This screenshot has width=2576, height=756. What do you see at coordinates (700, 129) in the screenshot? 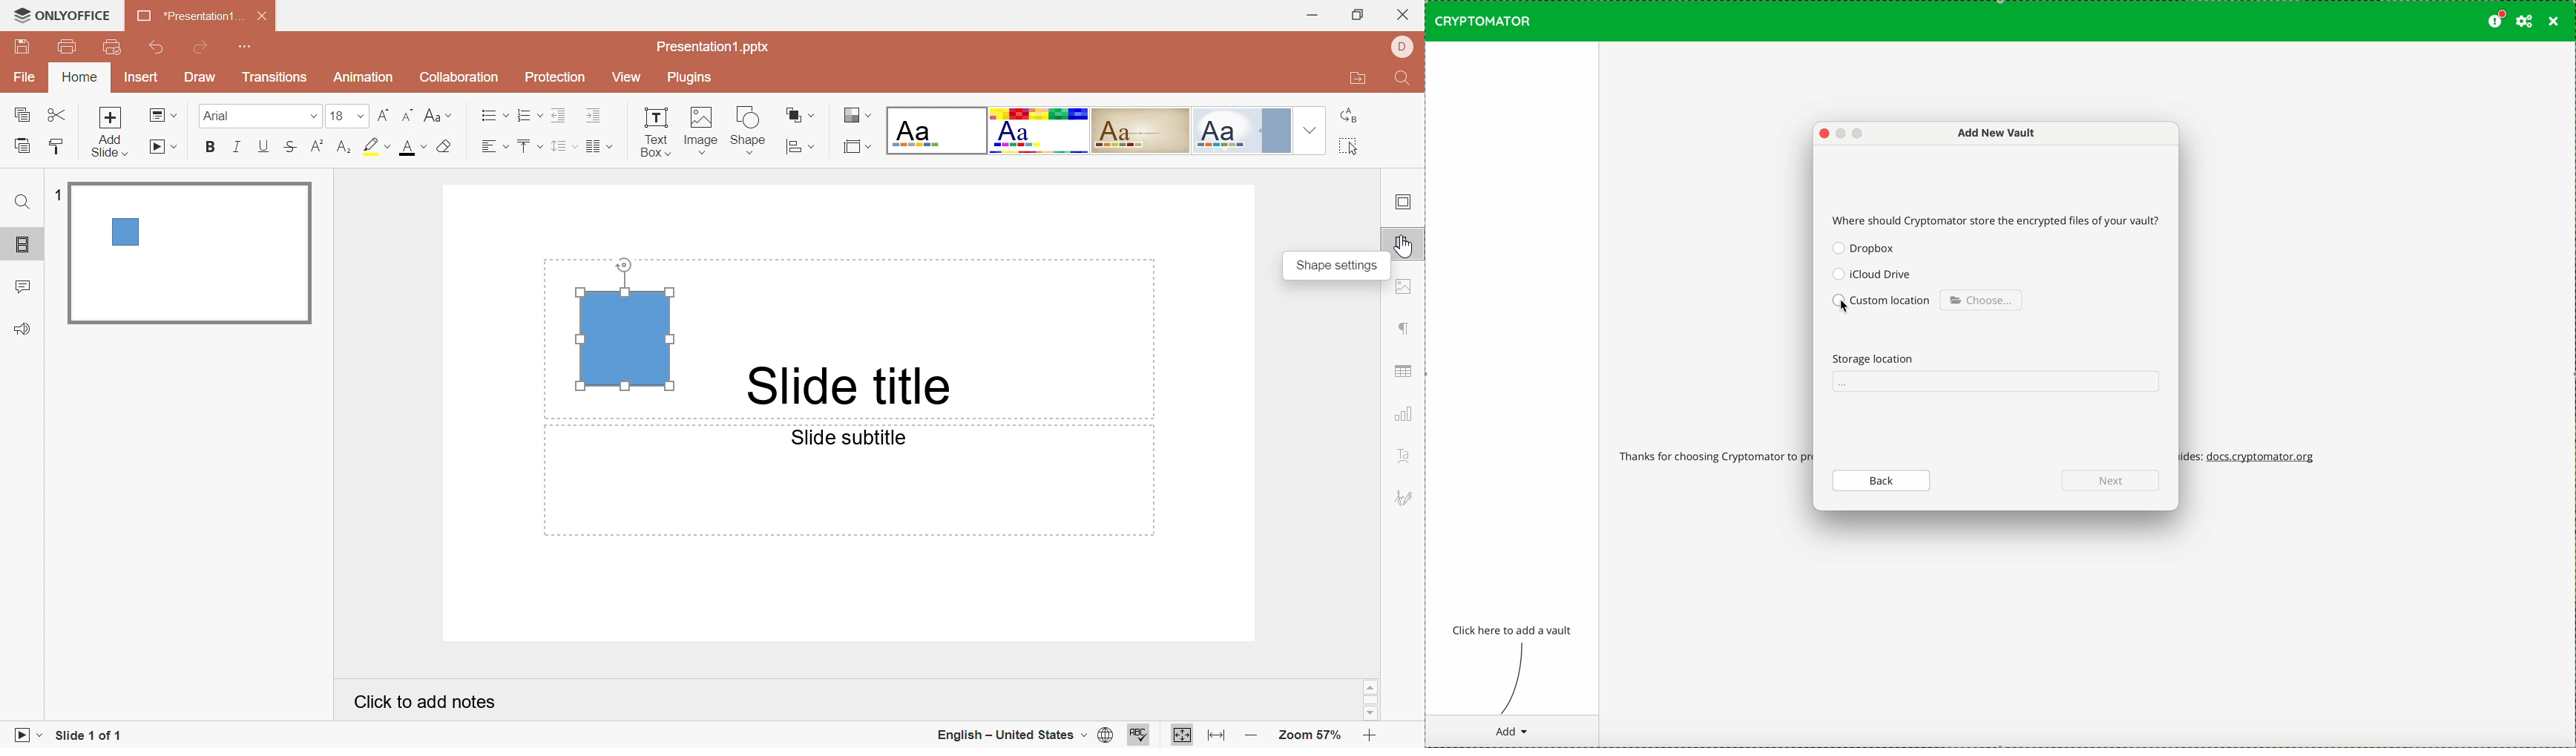
I see `Images` at bounding box center [700, 129].